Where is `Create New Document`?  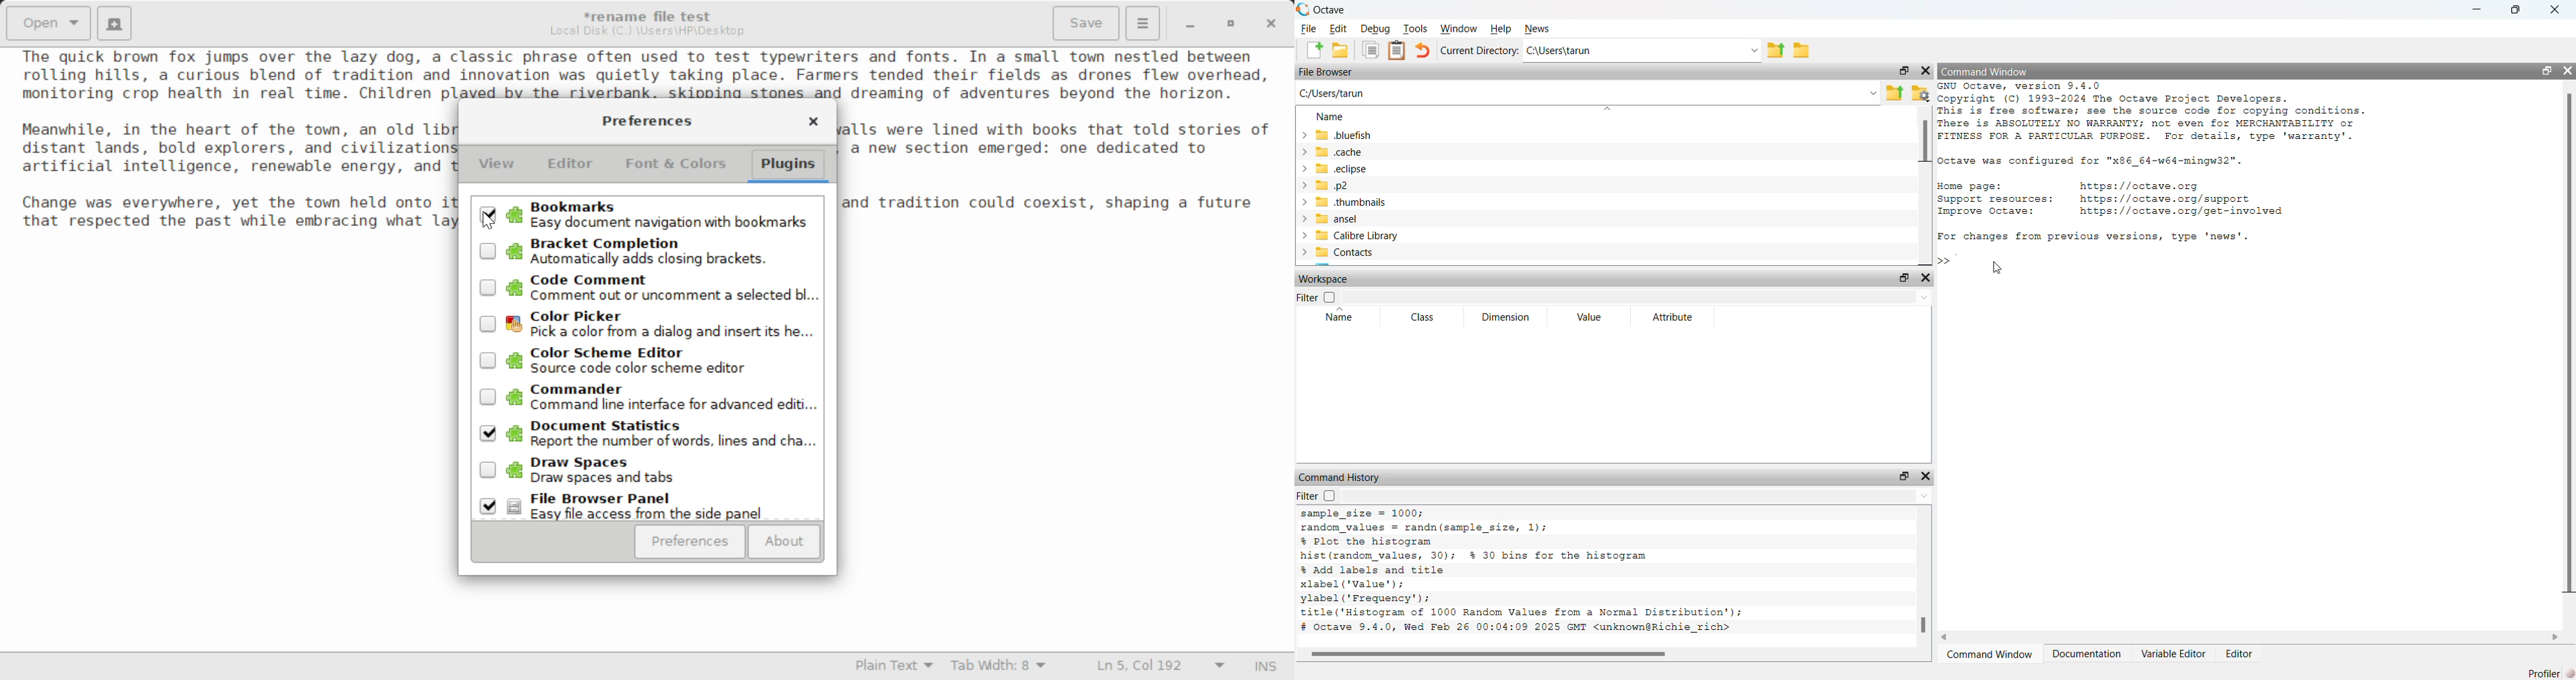 Create New Document is located at coordinates (113, 22).